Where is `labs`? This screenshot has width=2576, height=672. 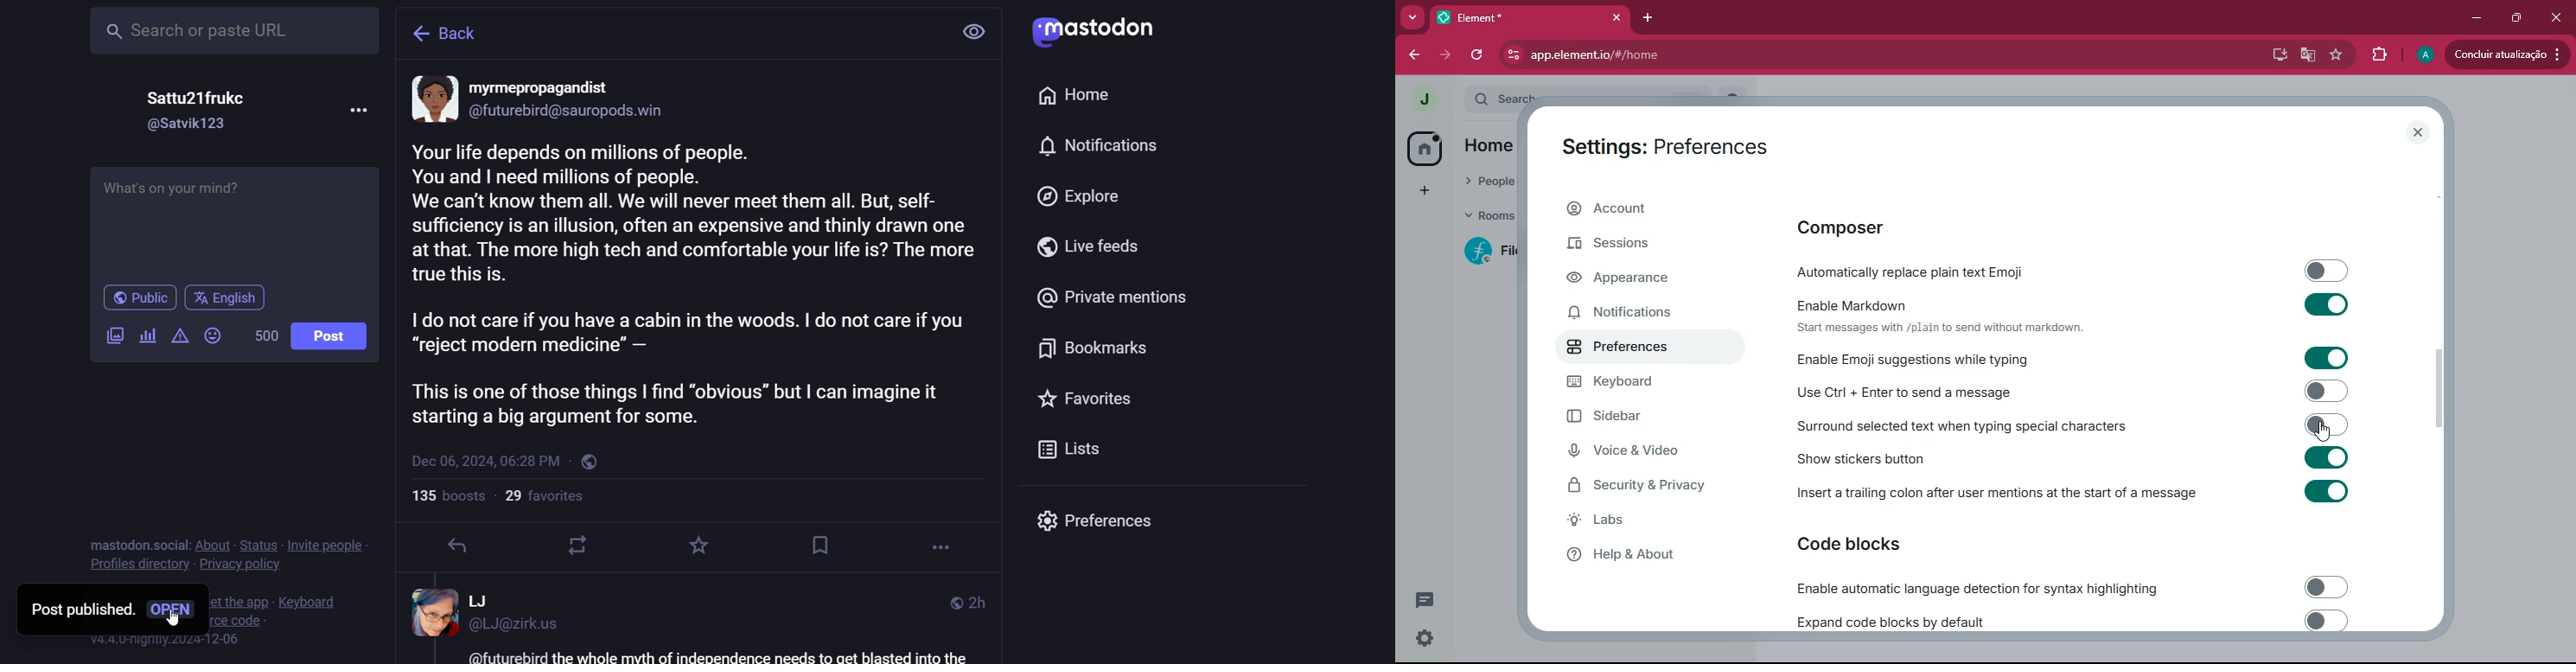 labs is located at coordinates (1636, 524).